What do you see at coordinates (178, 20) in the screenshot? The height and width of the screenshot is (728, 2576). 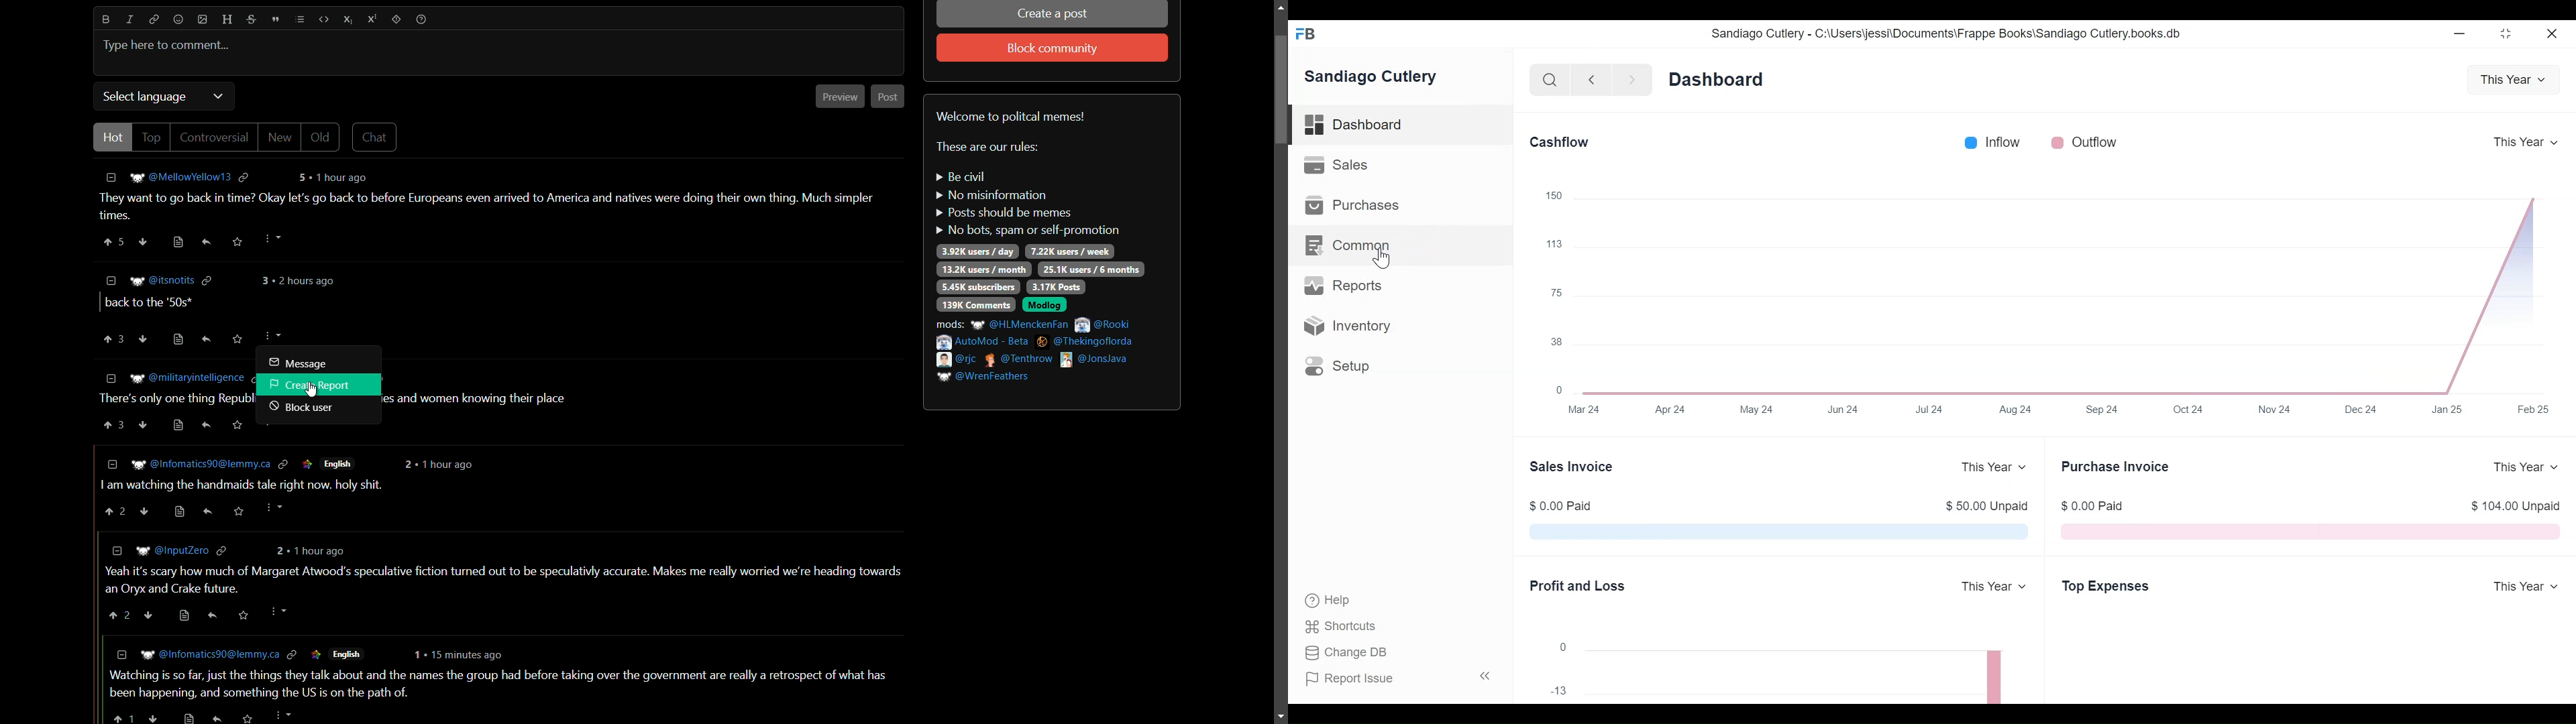 I see `emoji` at bounding box center [178, 20].